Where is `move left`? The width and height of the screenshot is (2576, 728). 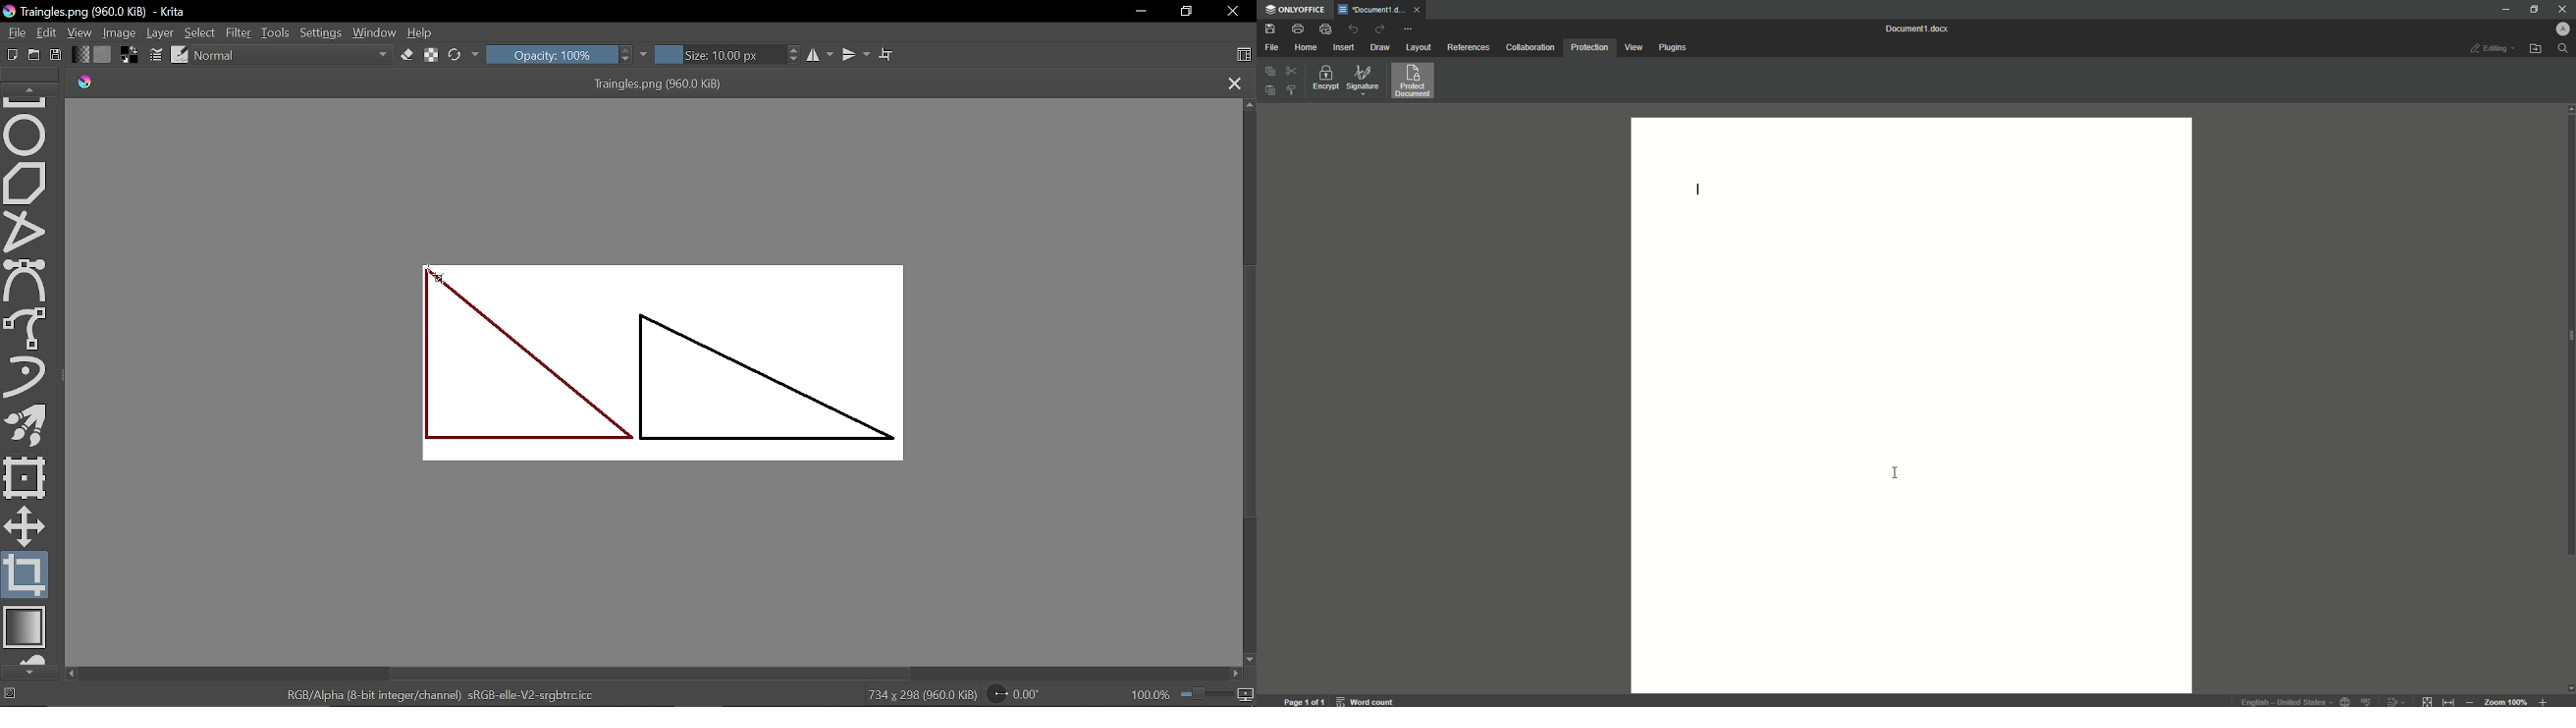 move left is located at coordinates (71, 674).